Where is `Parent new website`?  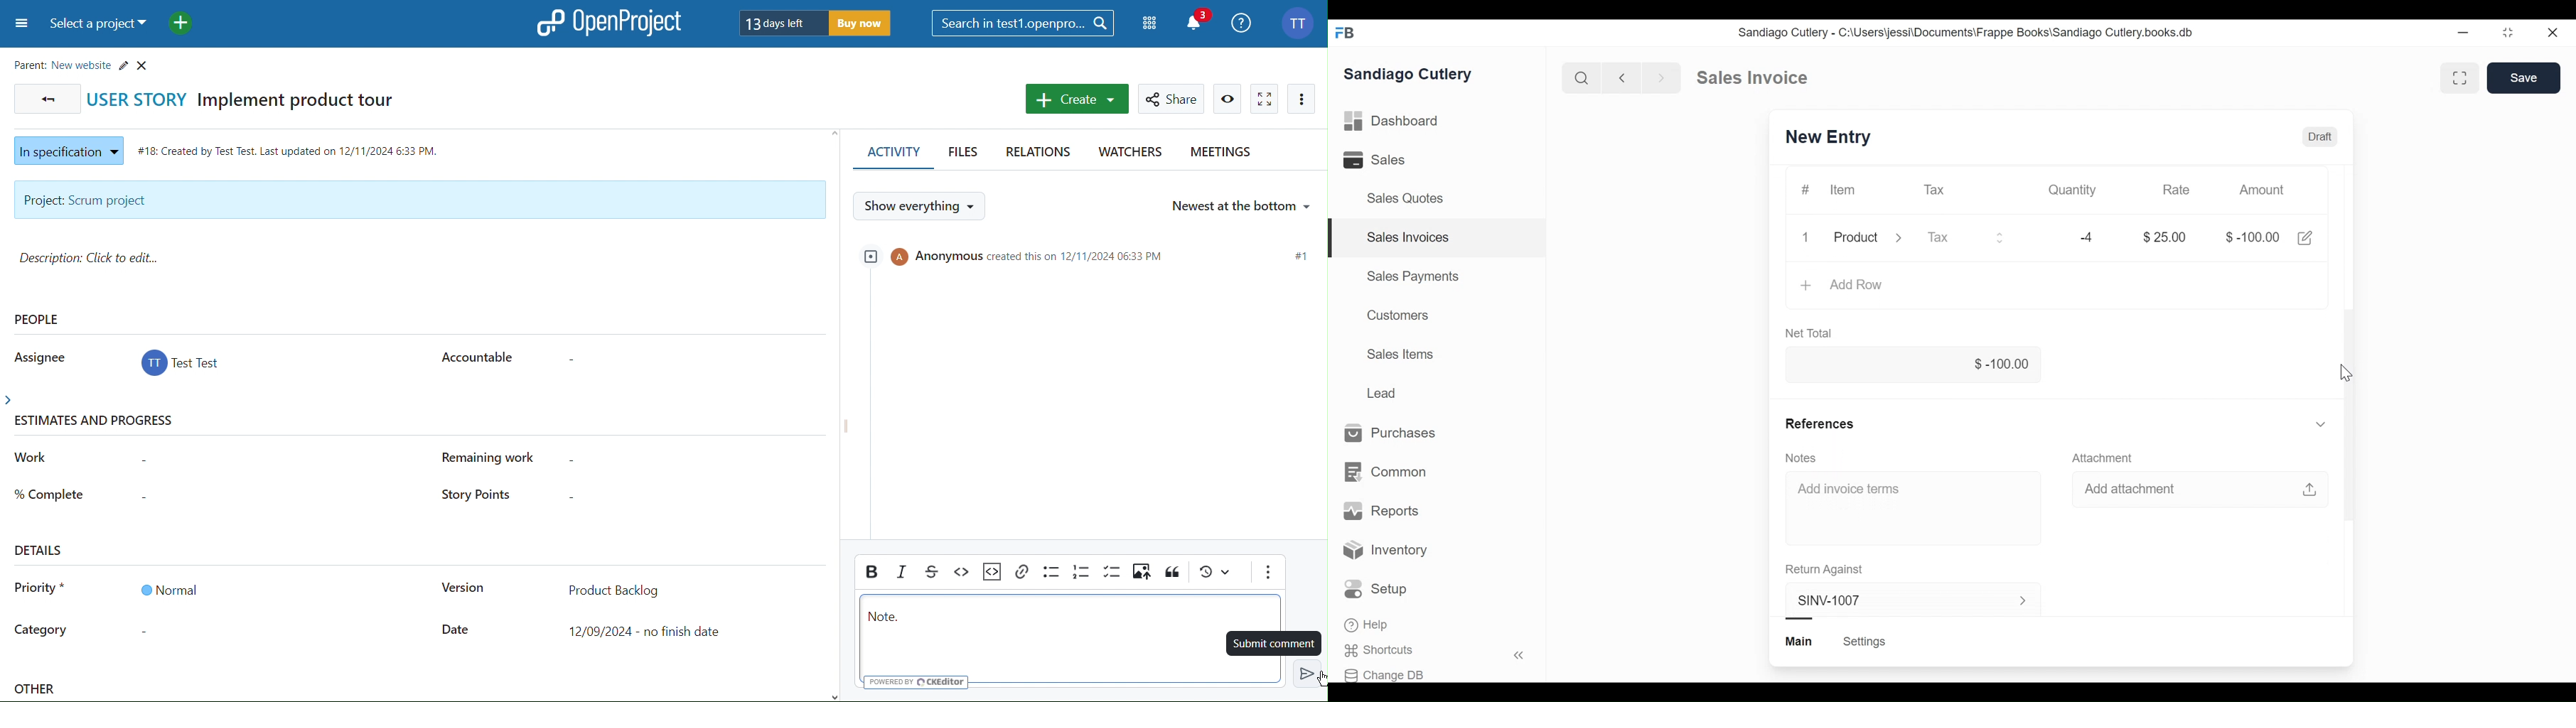 Parent new website is located at coordinates (85, 63).